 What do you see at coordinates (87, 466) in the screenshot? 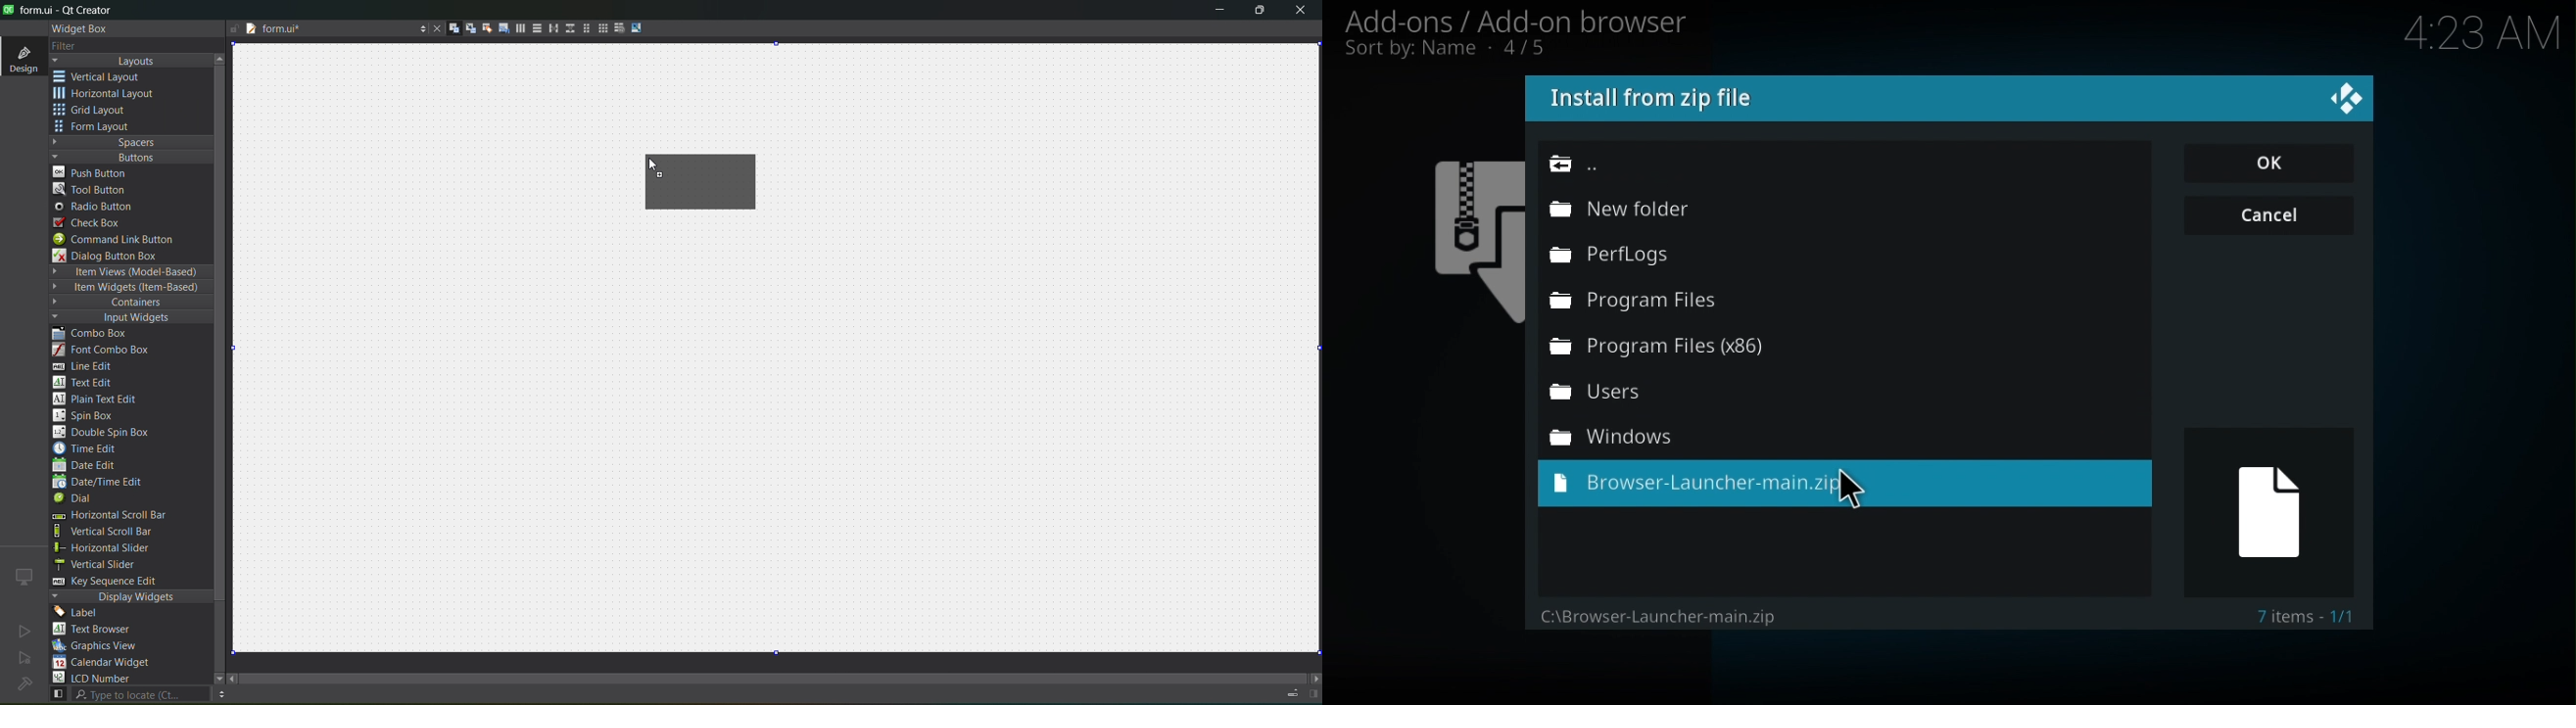
I see `date edit` at bounding box center [87, 466].